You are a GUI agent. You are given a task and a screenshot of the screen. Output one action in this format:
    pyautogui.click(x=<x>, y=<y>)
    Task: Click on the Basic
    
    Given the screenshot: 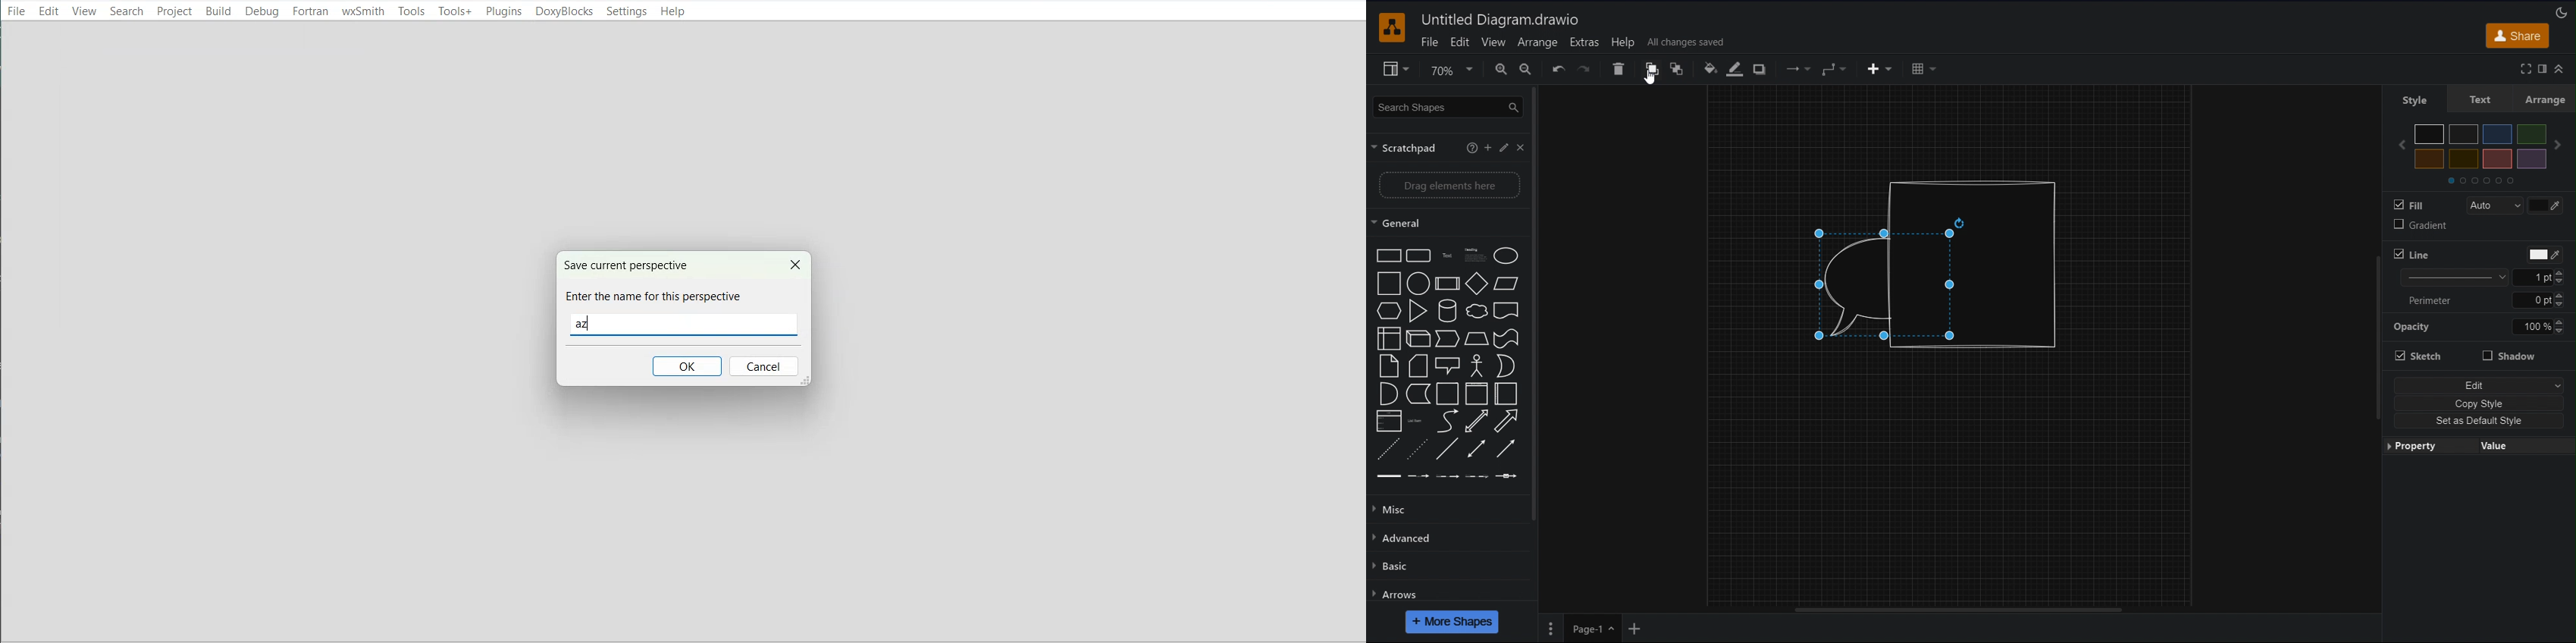 What is the action you would take?
    pyautogui.click(x=1448, y=565)
    